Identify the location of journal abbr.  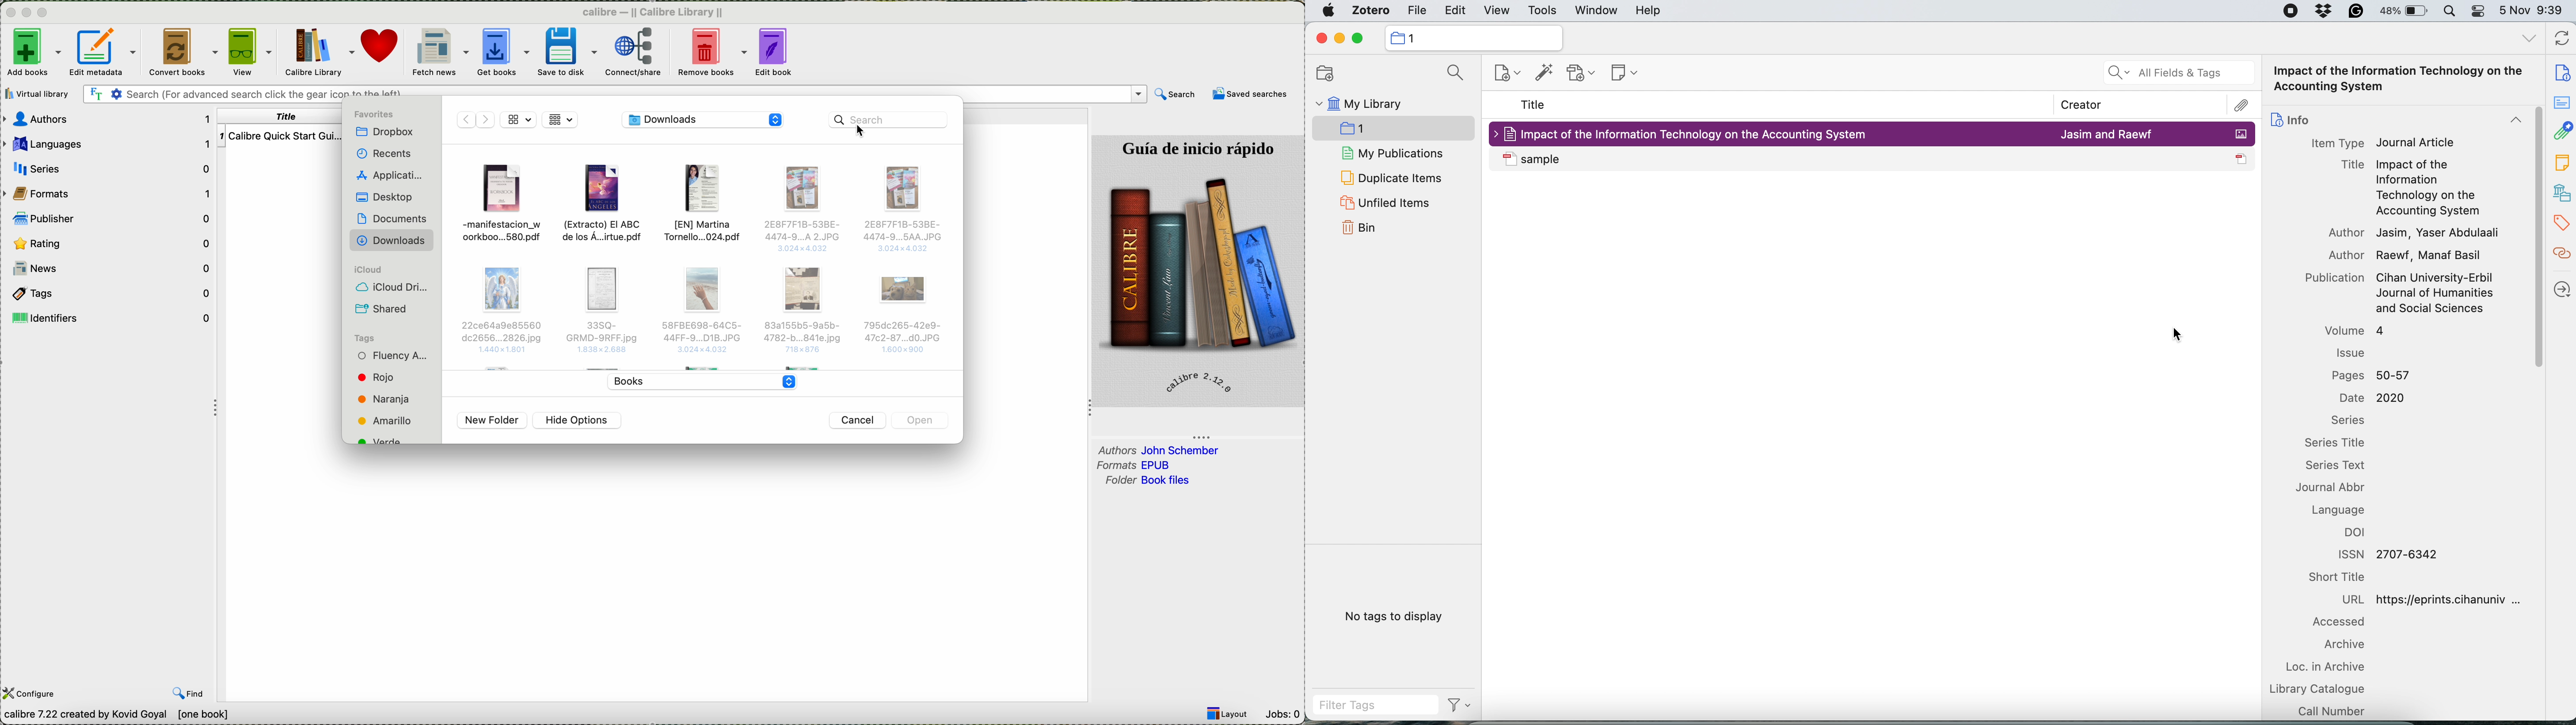
(2332, 487).